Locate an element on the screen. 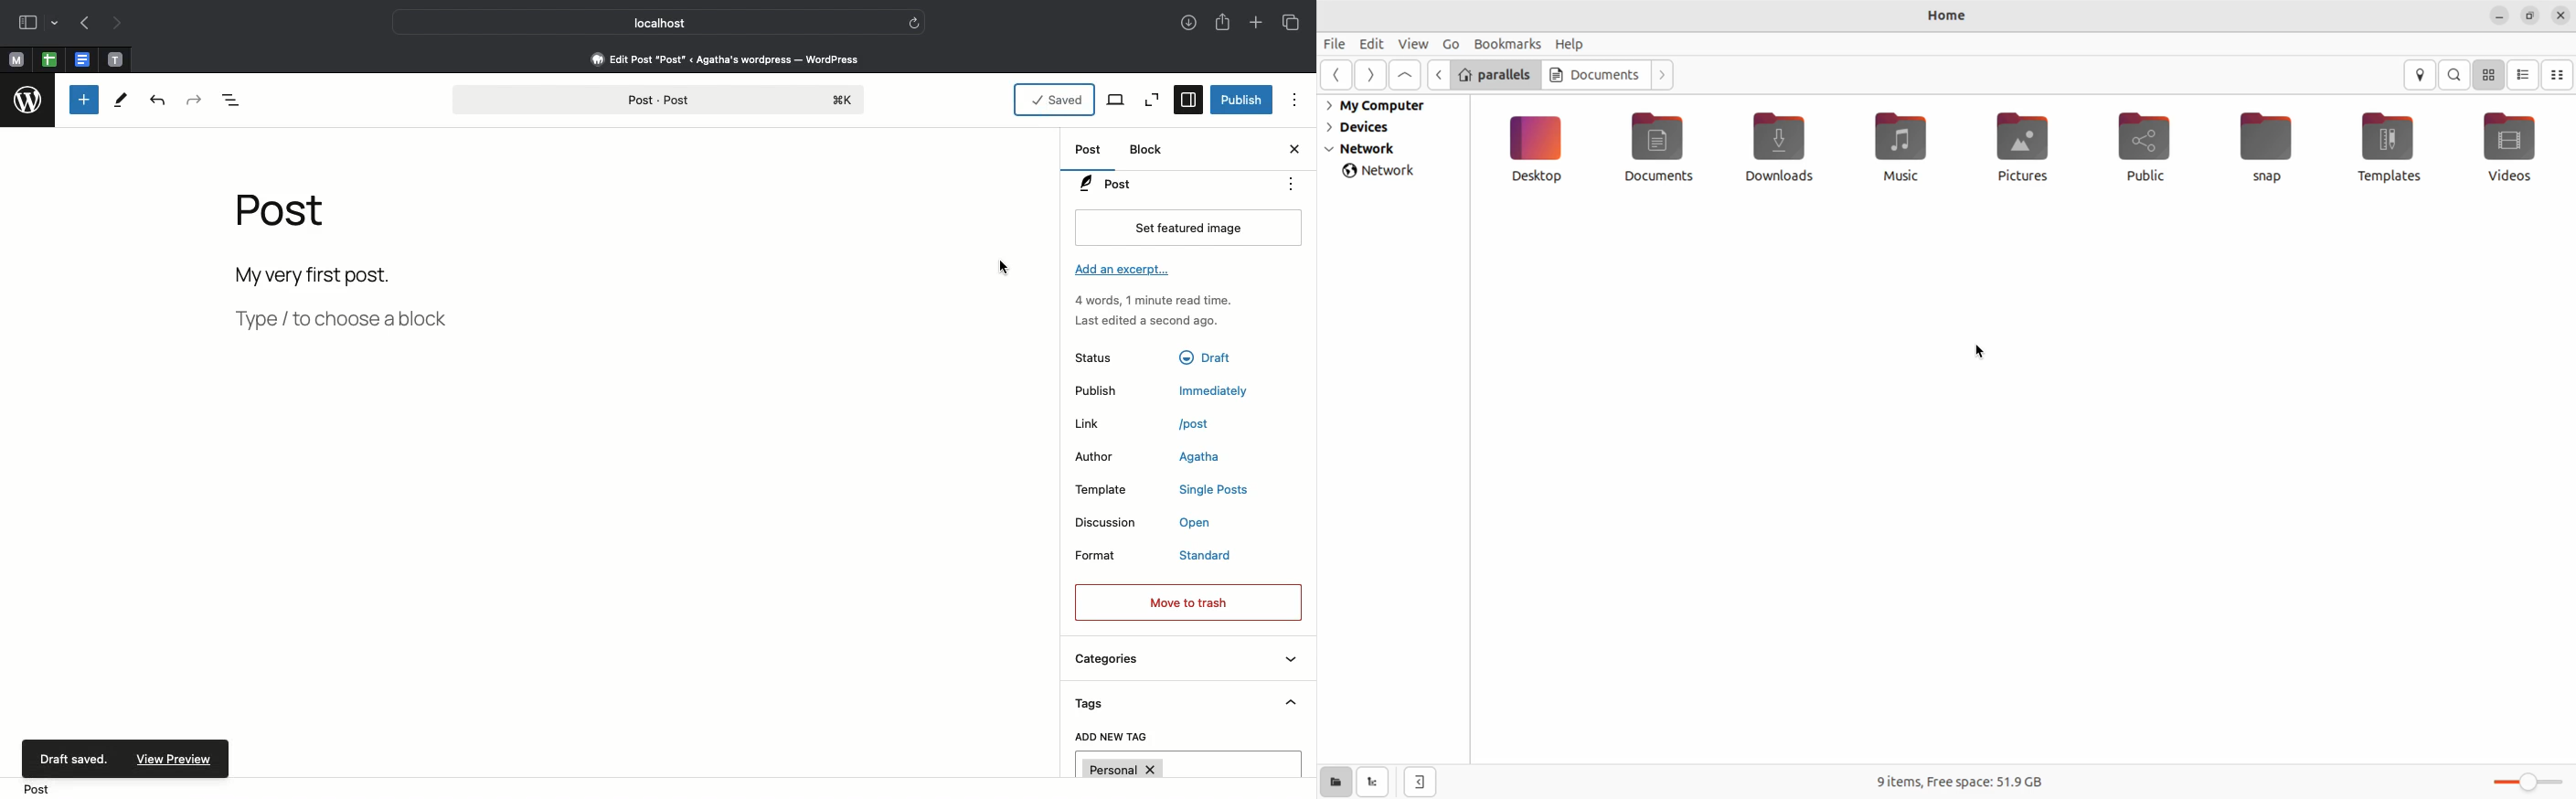  standard is located at coordinates (1208, 557).